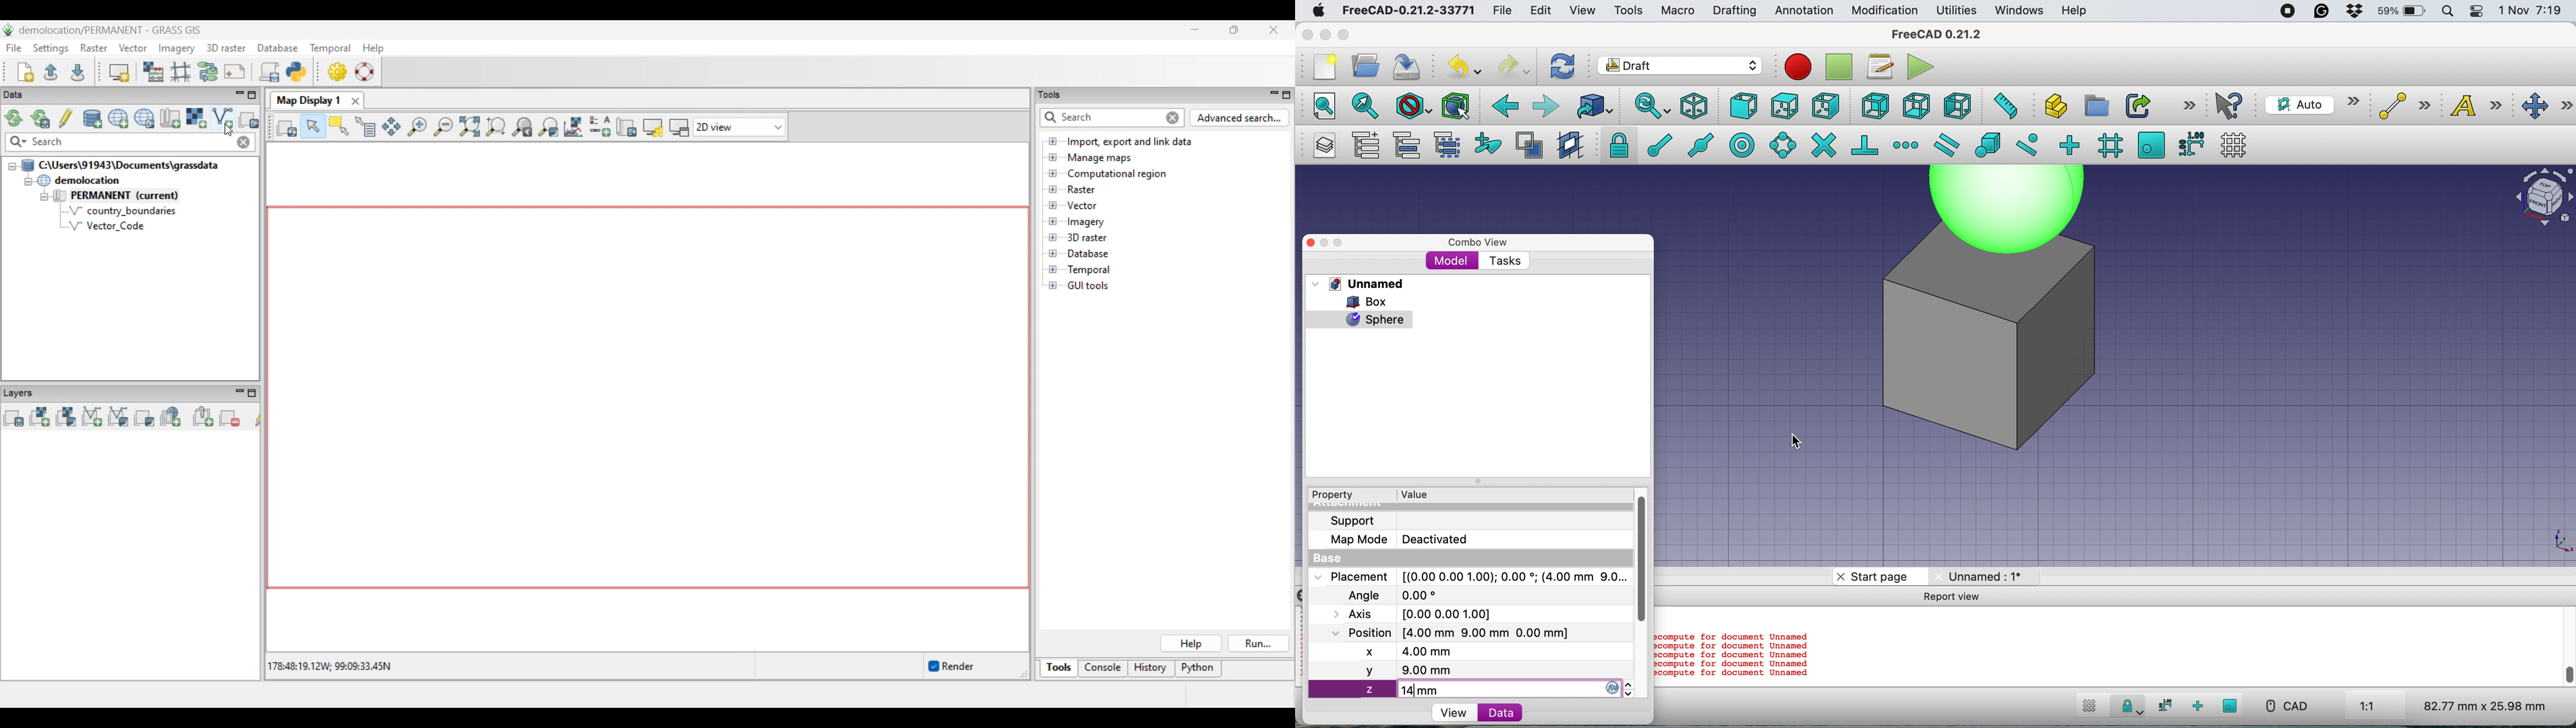 This screenshot has height=728, width=2576. I want to click on maximise, so click(1348, 36).